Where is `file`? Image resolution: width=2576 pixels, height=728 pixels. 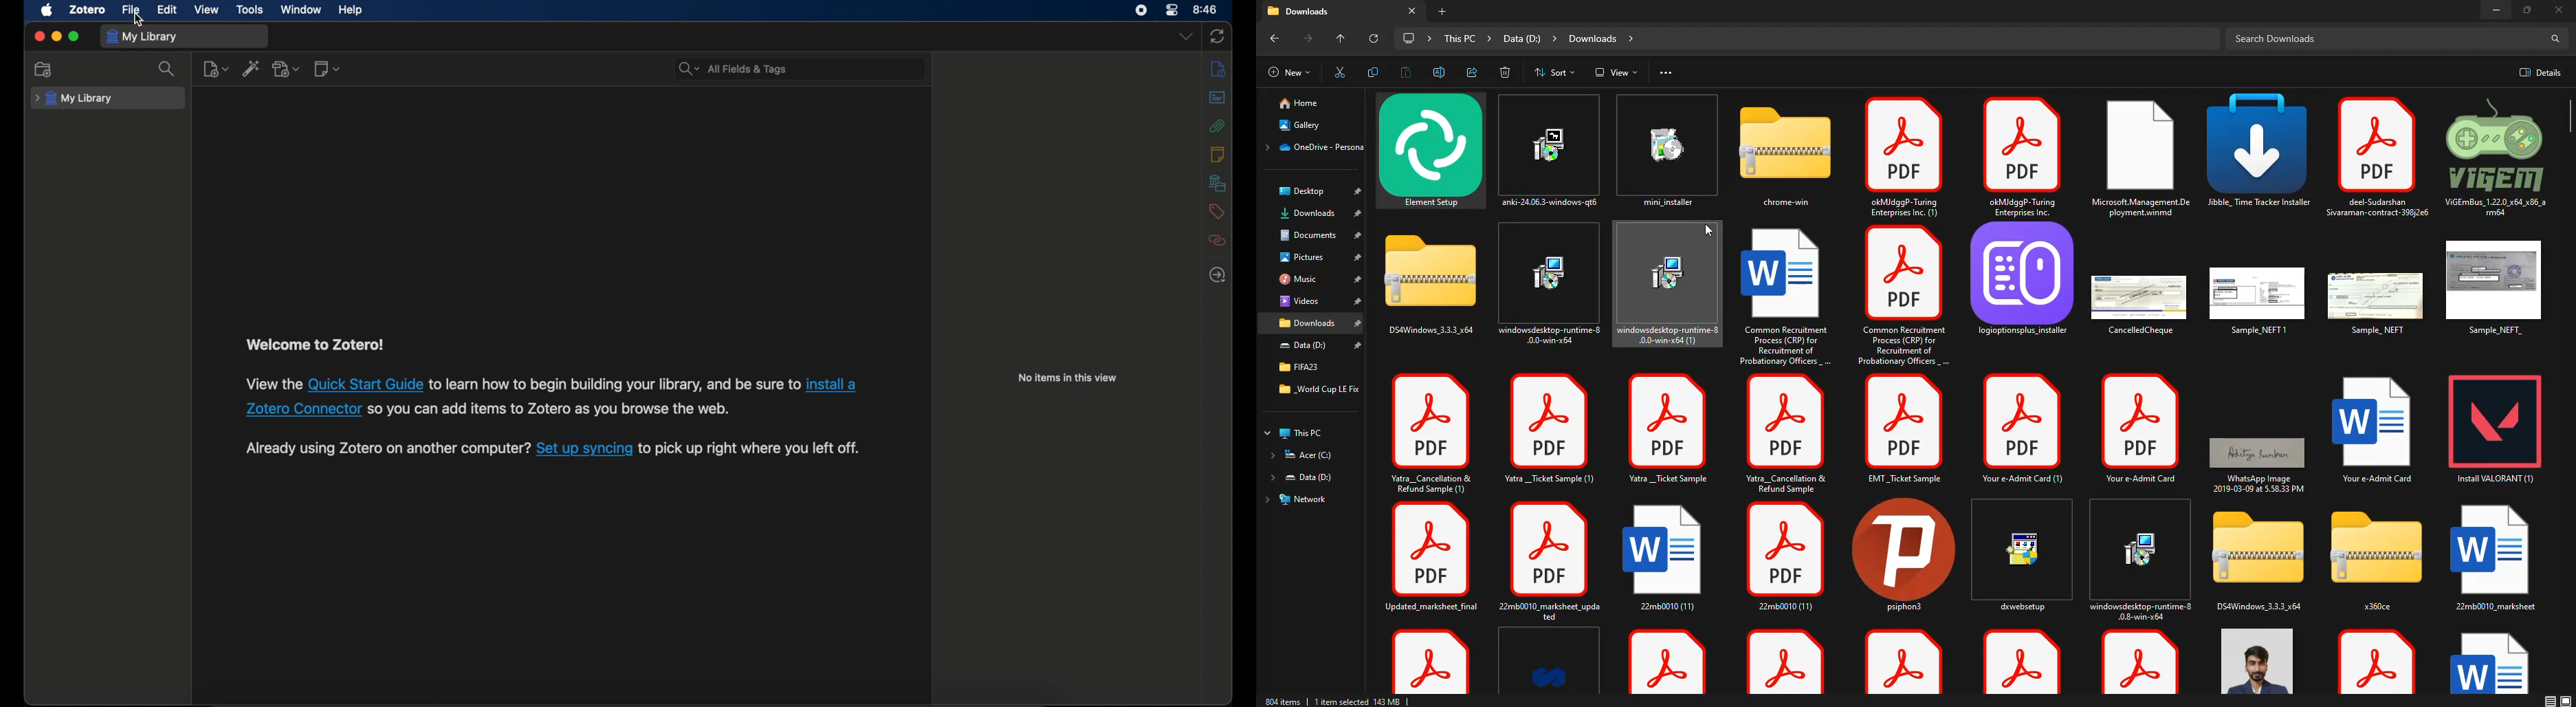 file is located at coordinates (2024, 660).